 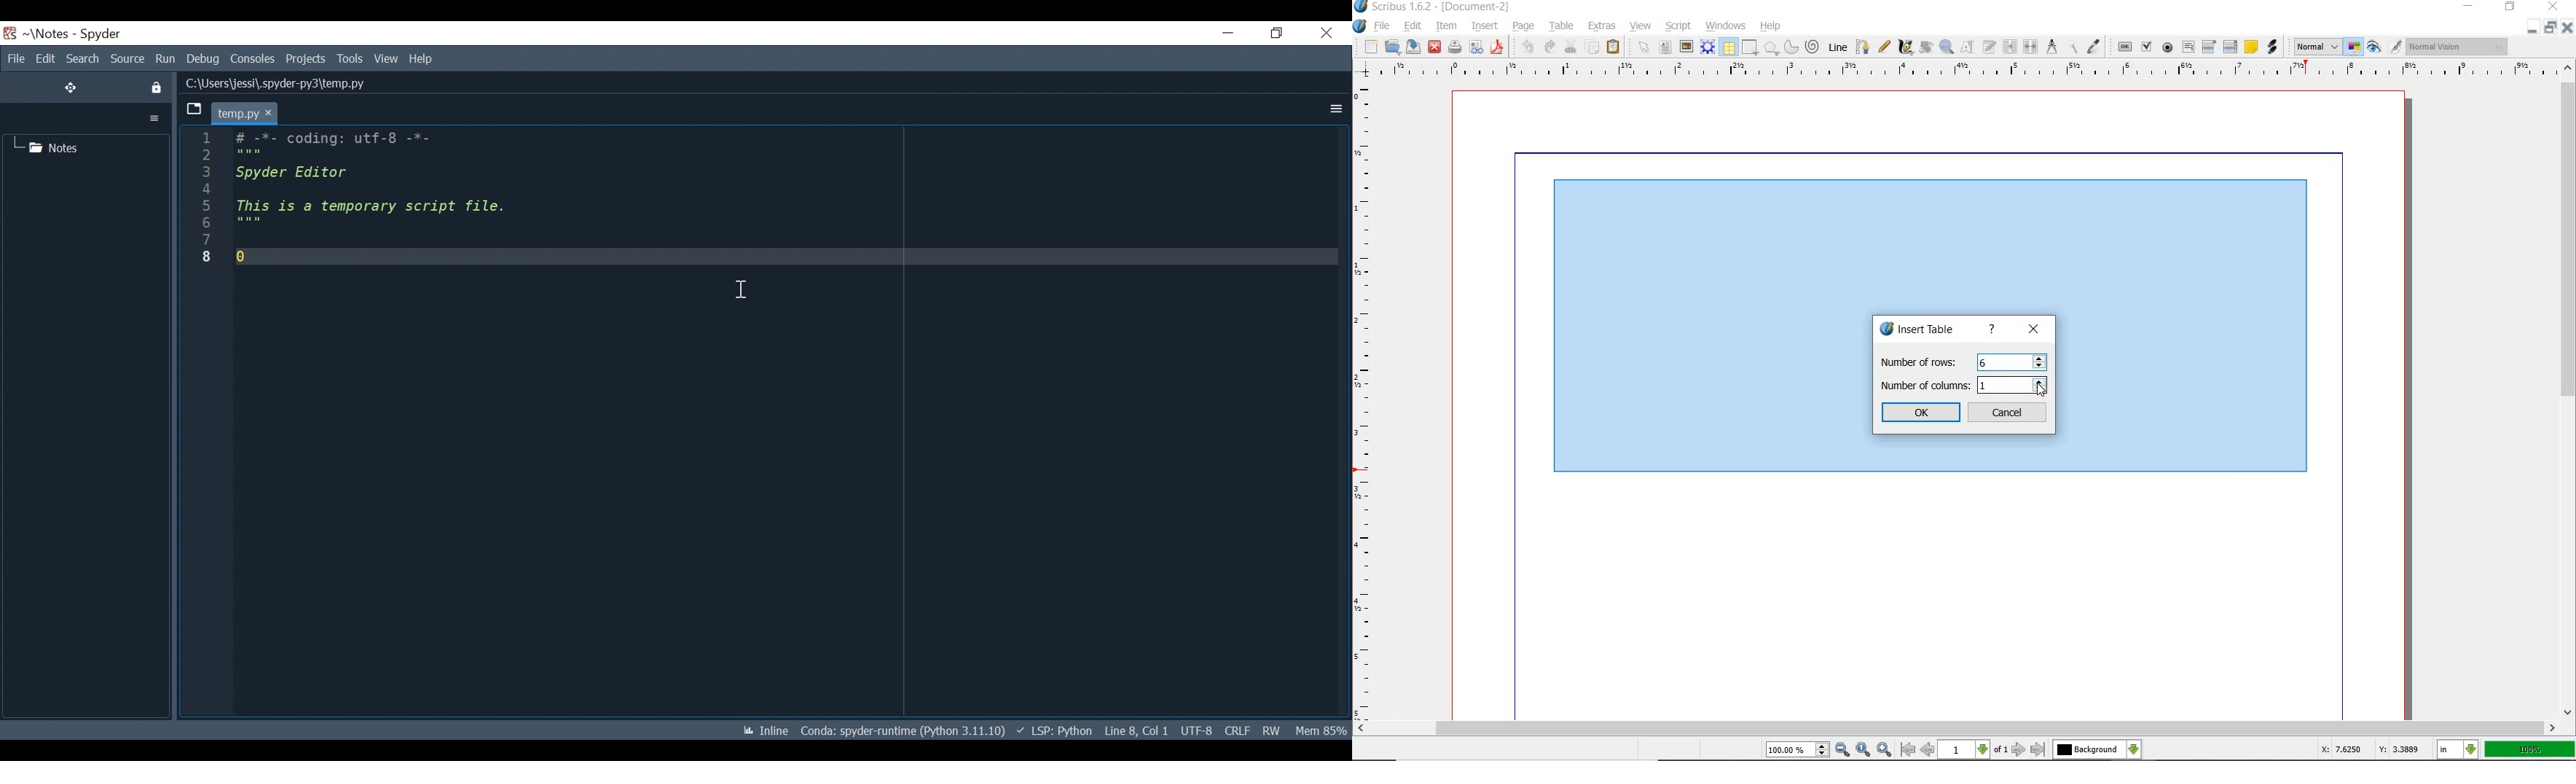 I want to click on help, so click(x=1992, y=329).